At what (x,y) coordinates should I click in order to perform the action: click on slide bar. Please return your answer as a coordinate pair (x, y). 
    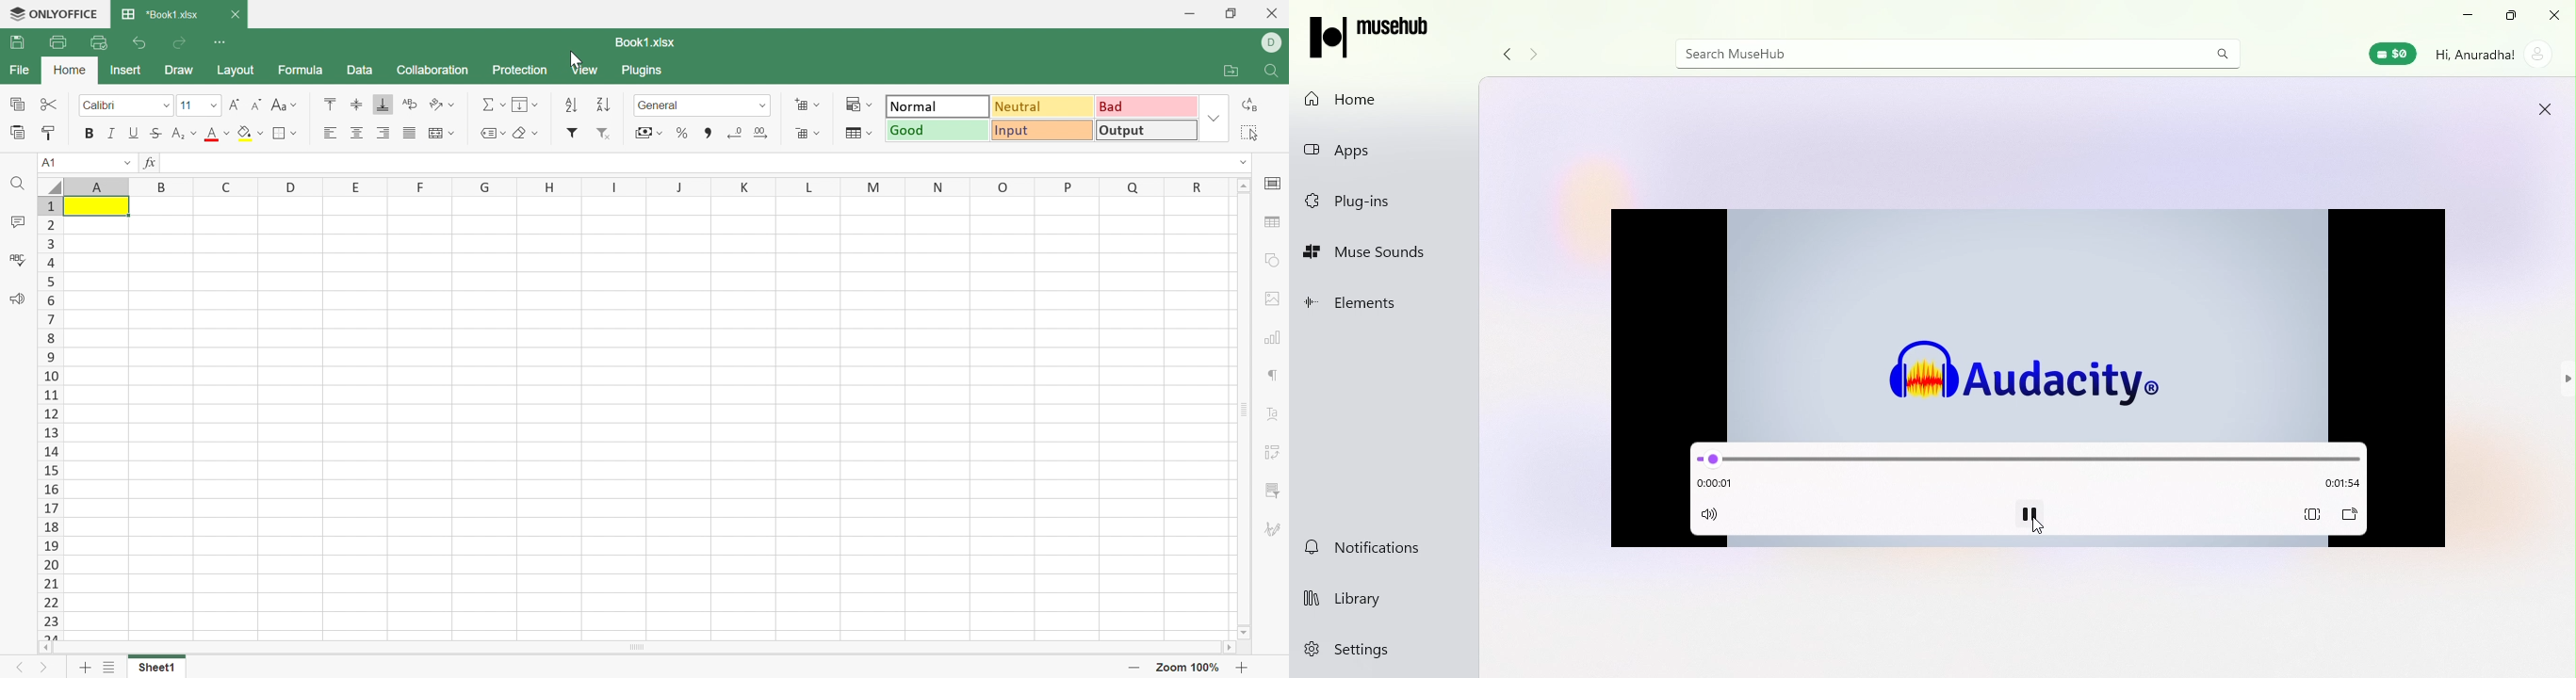
    Looking at the image, I should click on (2027, 456).